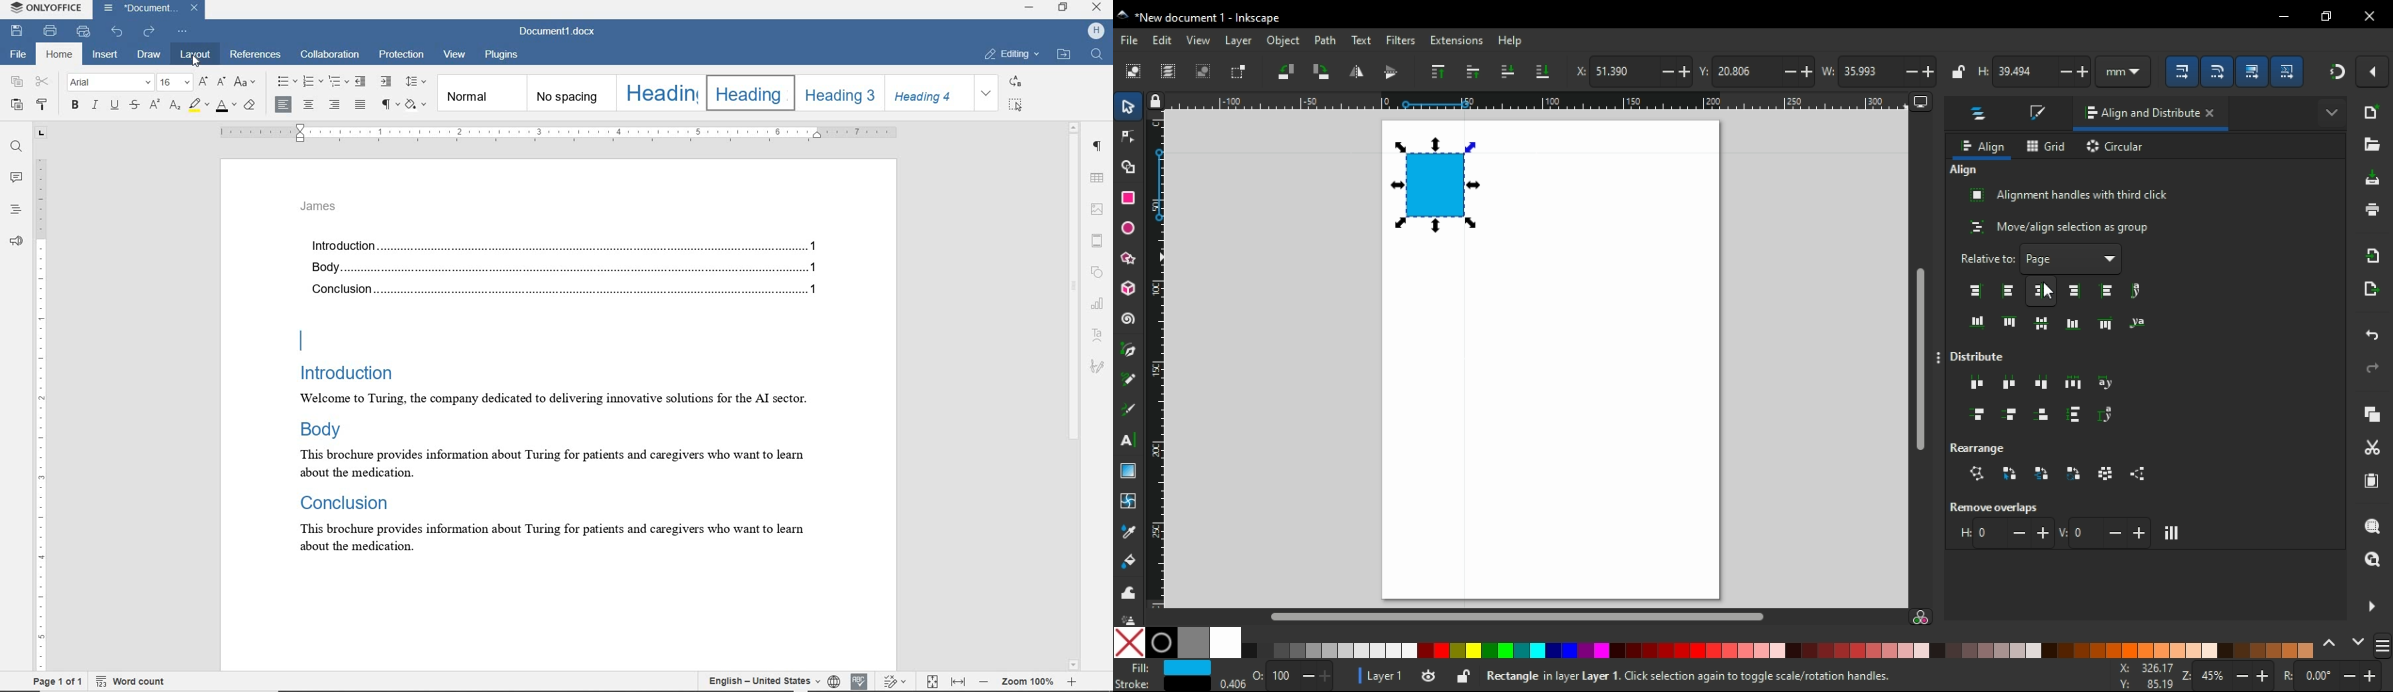 Image resolution: width=2408 pixels, height=700 pixels. What do you see at coordinates (2013, 416) in the screenshot?
I see `distribute vertically with even spacing between centers` at bounding box center [2013, 416].